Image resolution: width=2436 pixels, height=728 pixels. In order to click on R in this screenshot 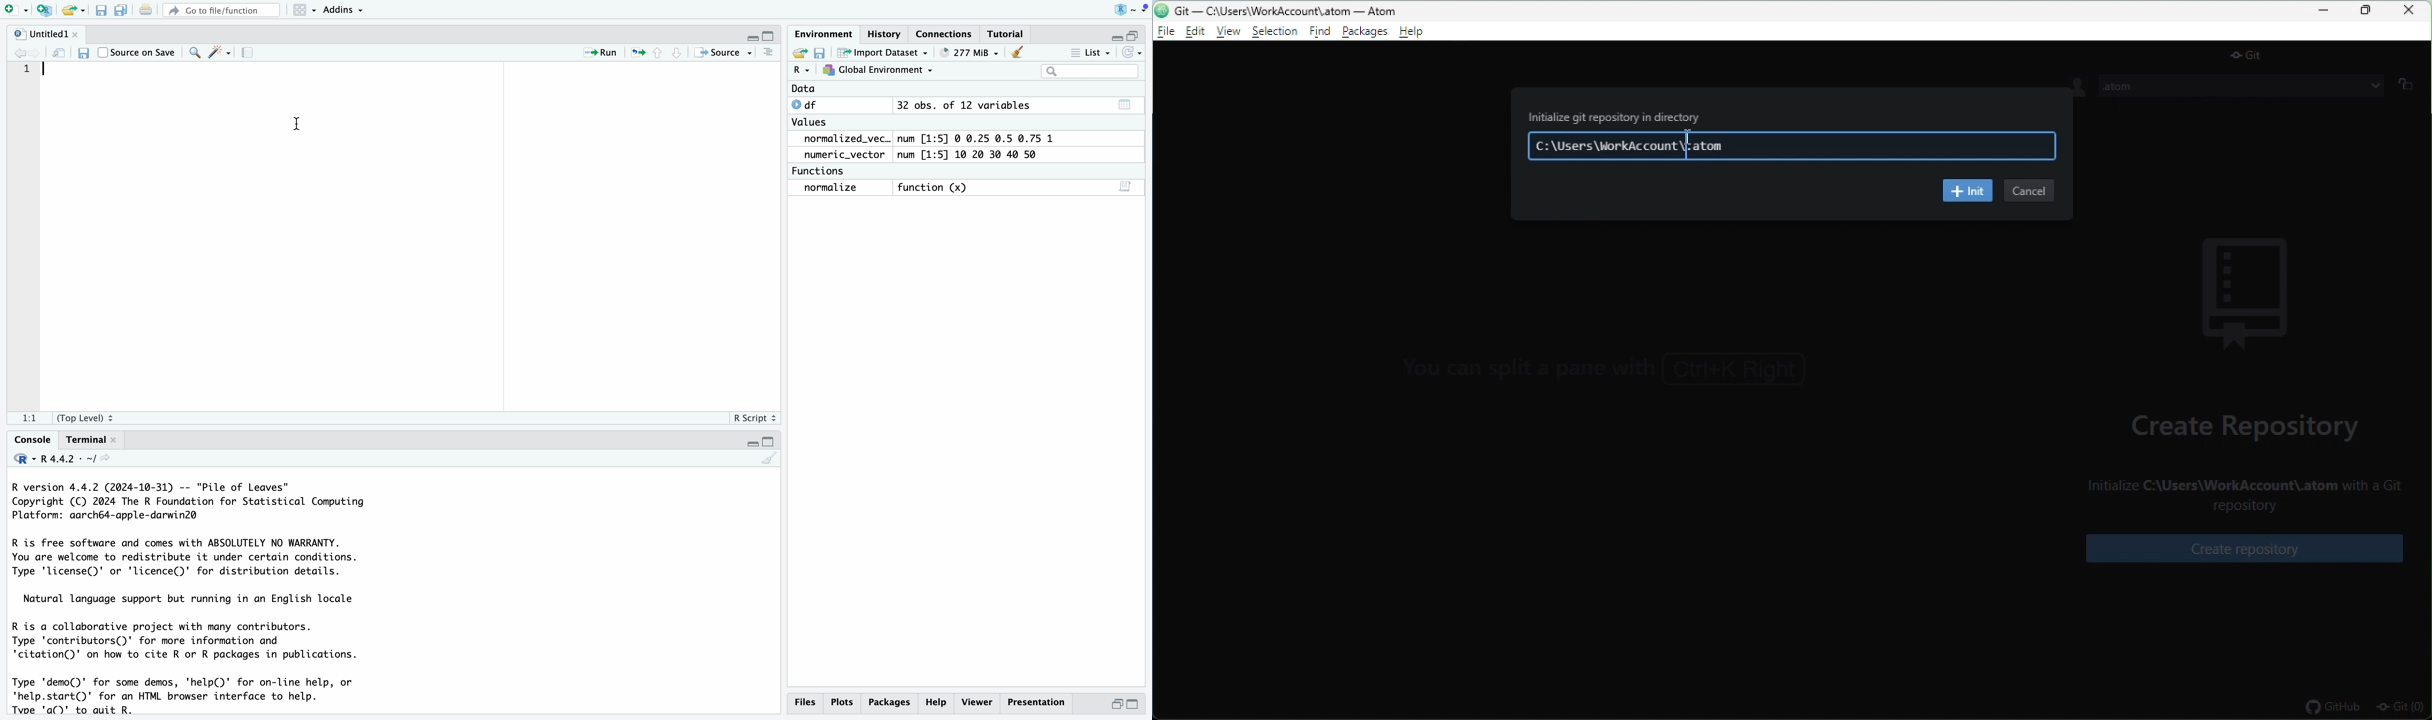, I will do `click(1125, 9)`.